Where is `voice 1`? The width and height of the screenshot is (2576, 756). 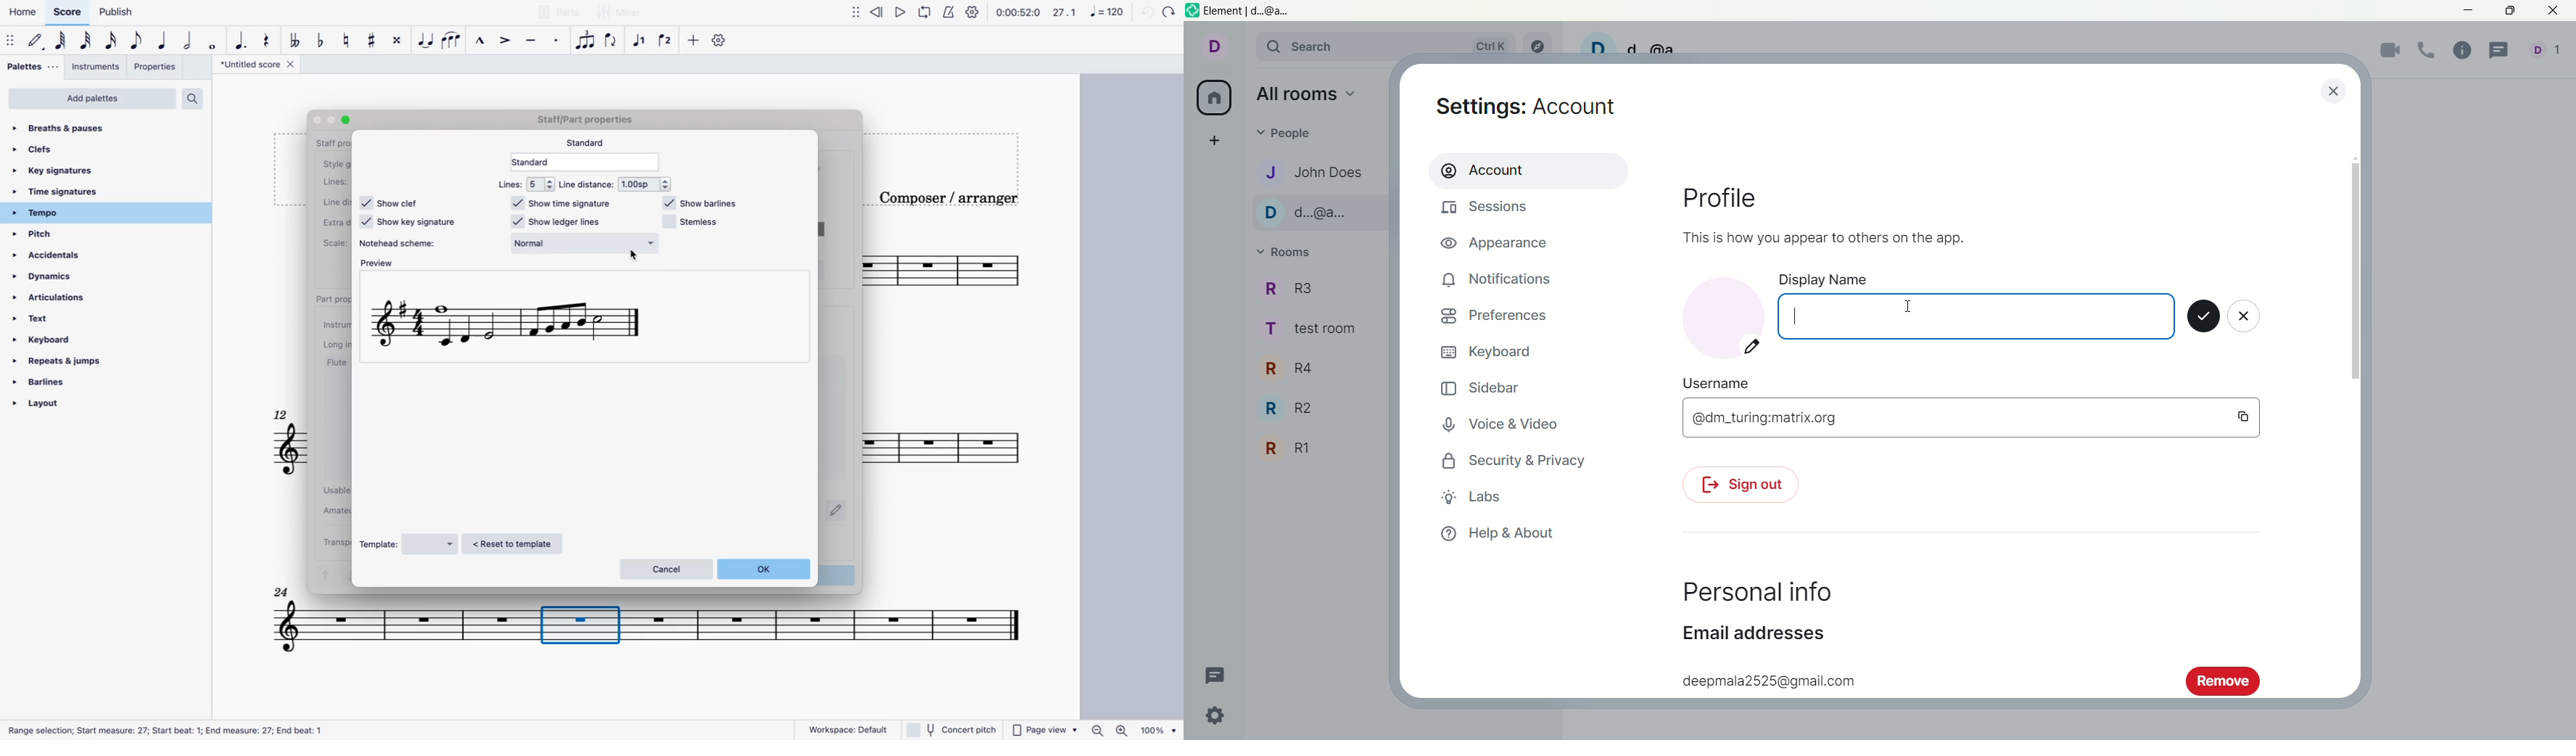
voice 1 is located at coordinates (640, 39).